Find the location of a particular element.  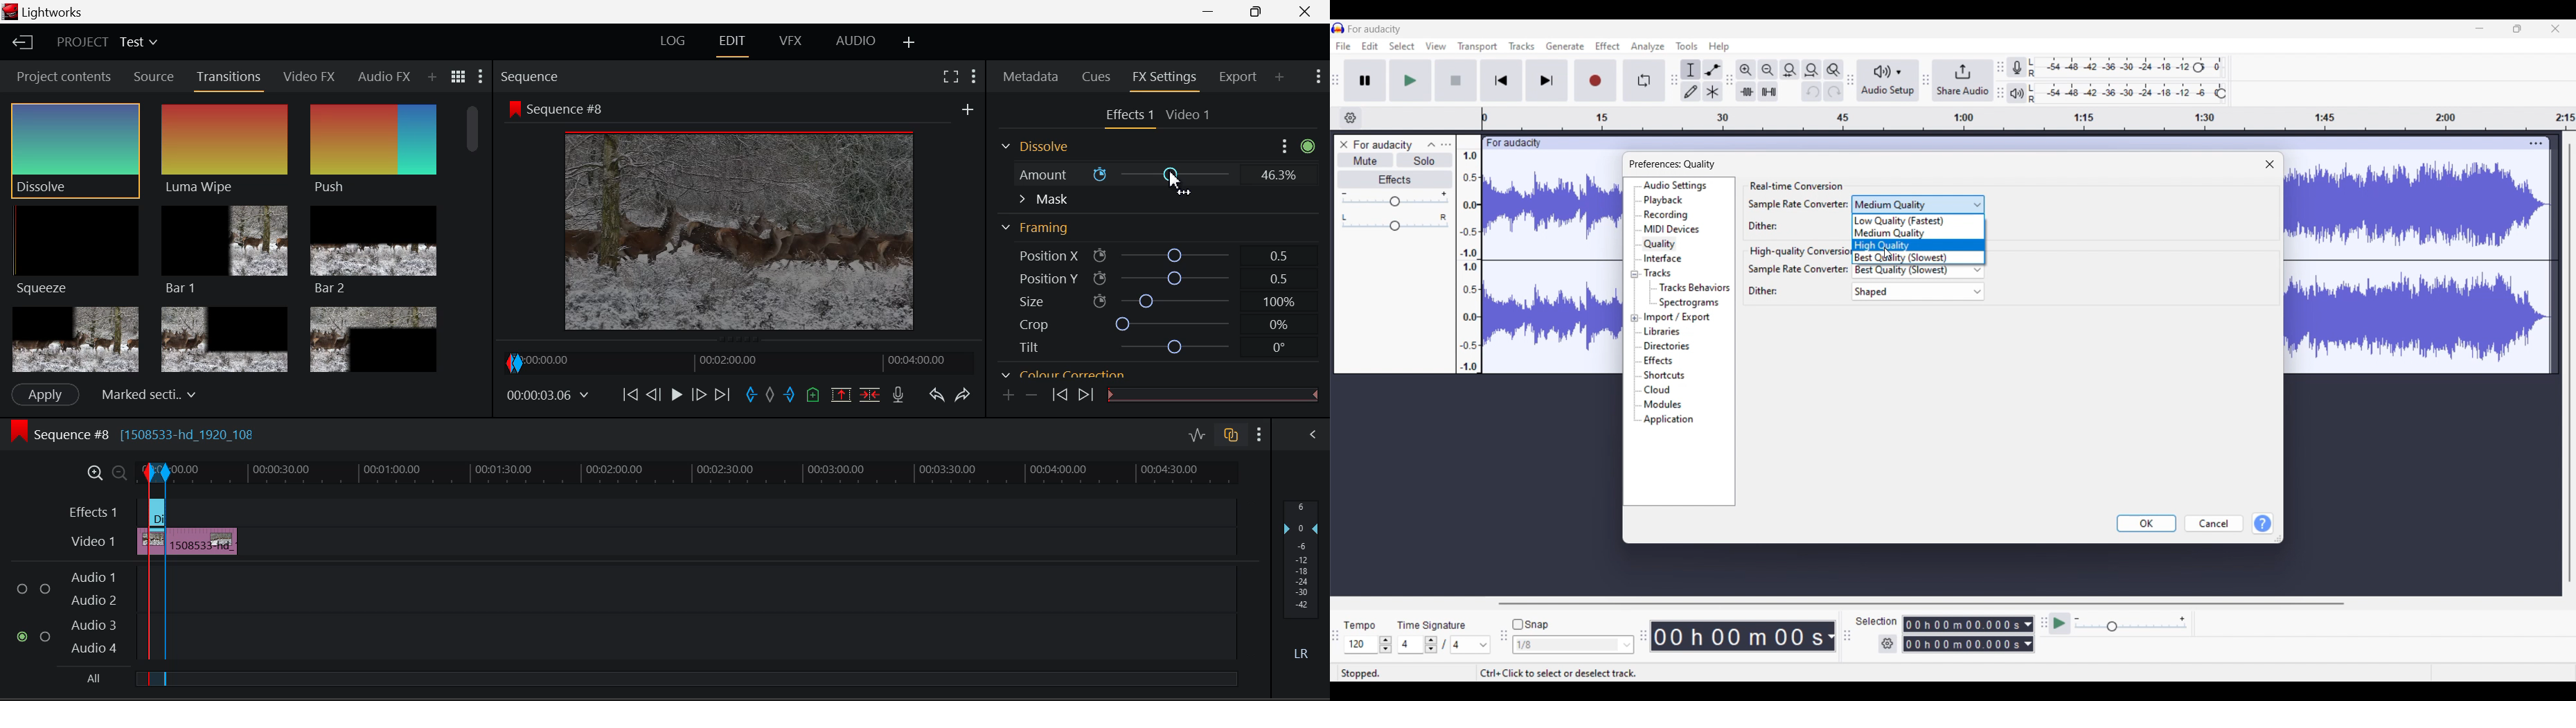

Indicates tempo settings is located at coordinates (1360, 626).